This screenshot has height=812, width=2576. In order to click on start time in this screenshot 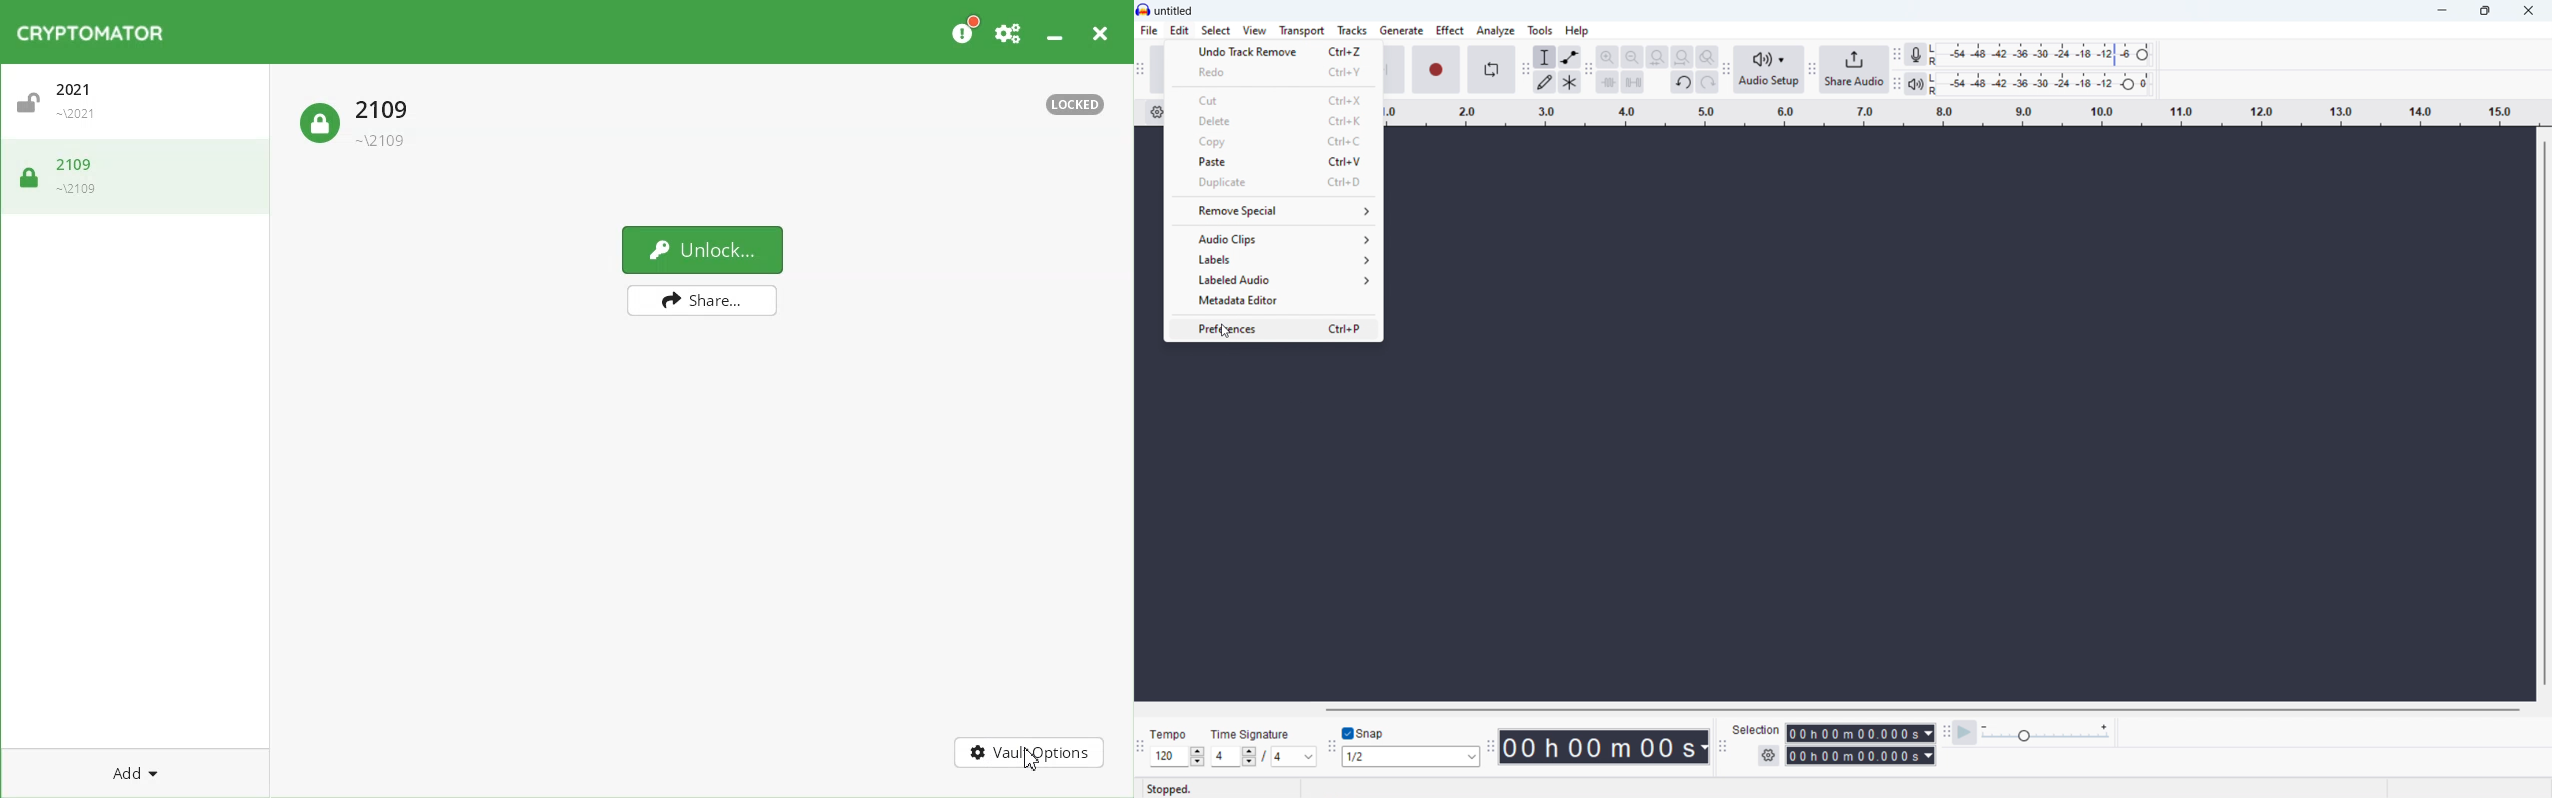, I will do `click(1860, 732)`.